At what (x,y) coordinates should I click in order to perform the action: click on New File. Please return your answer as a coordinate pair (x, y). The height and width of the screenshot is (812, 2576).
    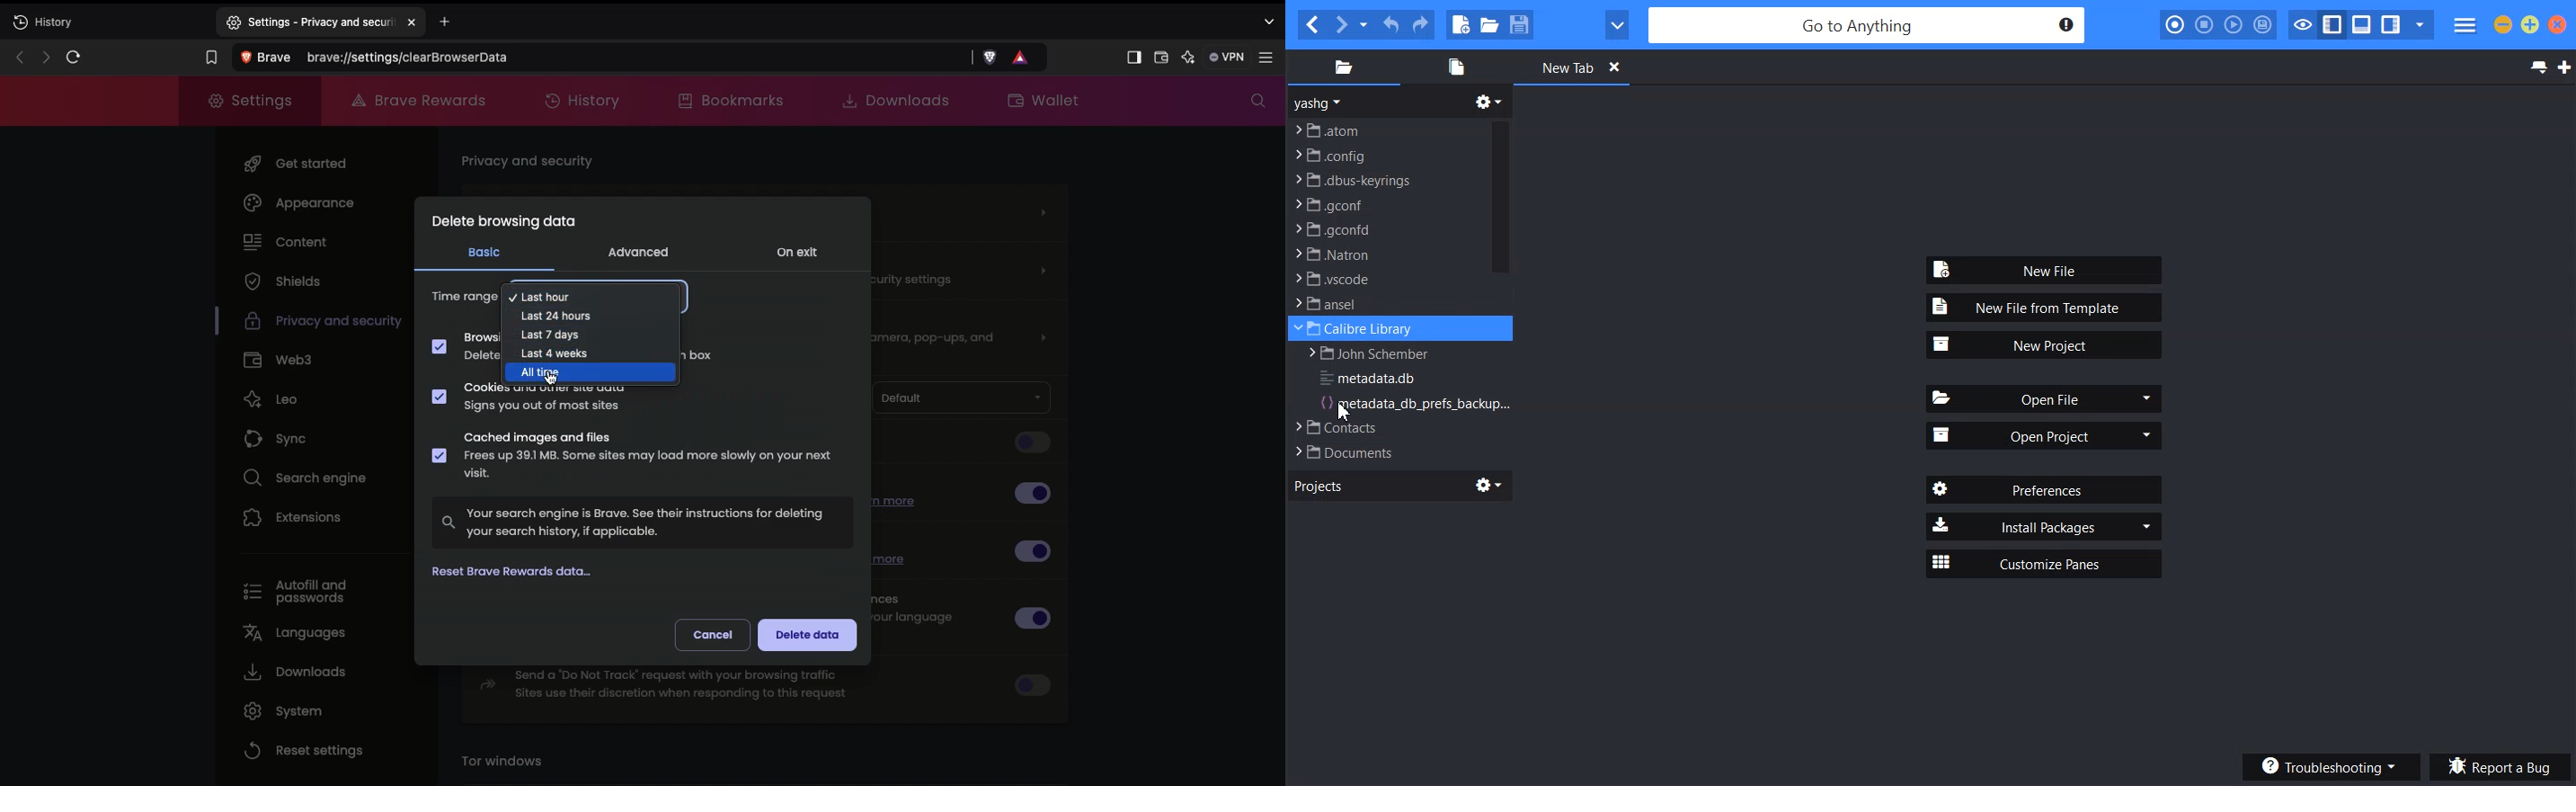
    Looking at the image, I should click on (2046, 271).